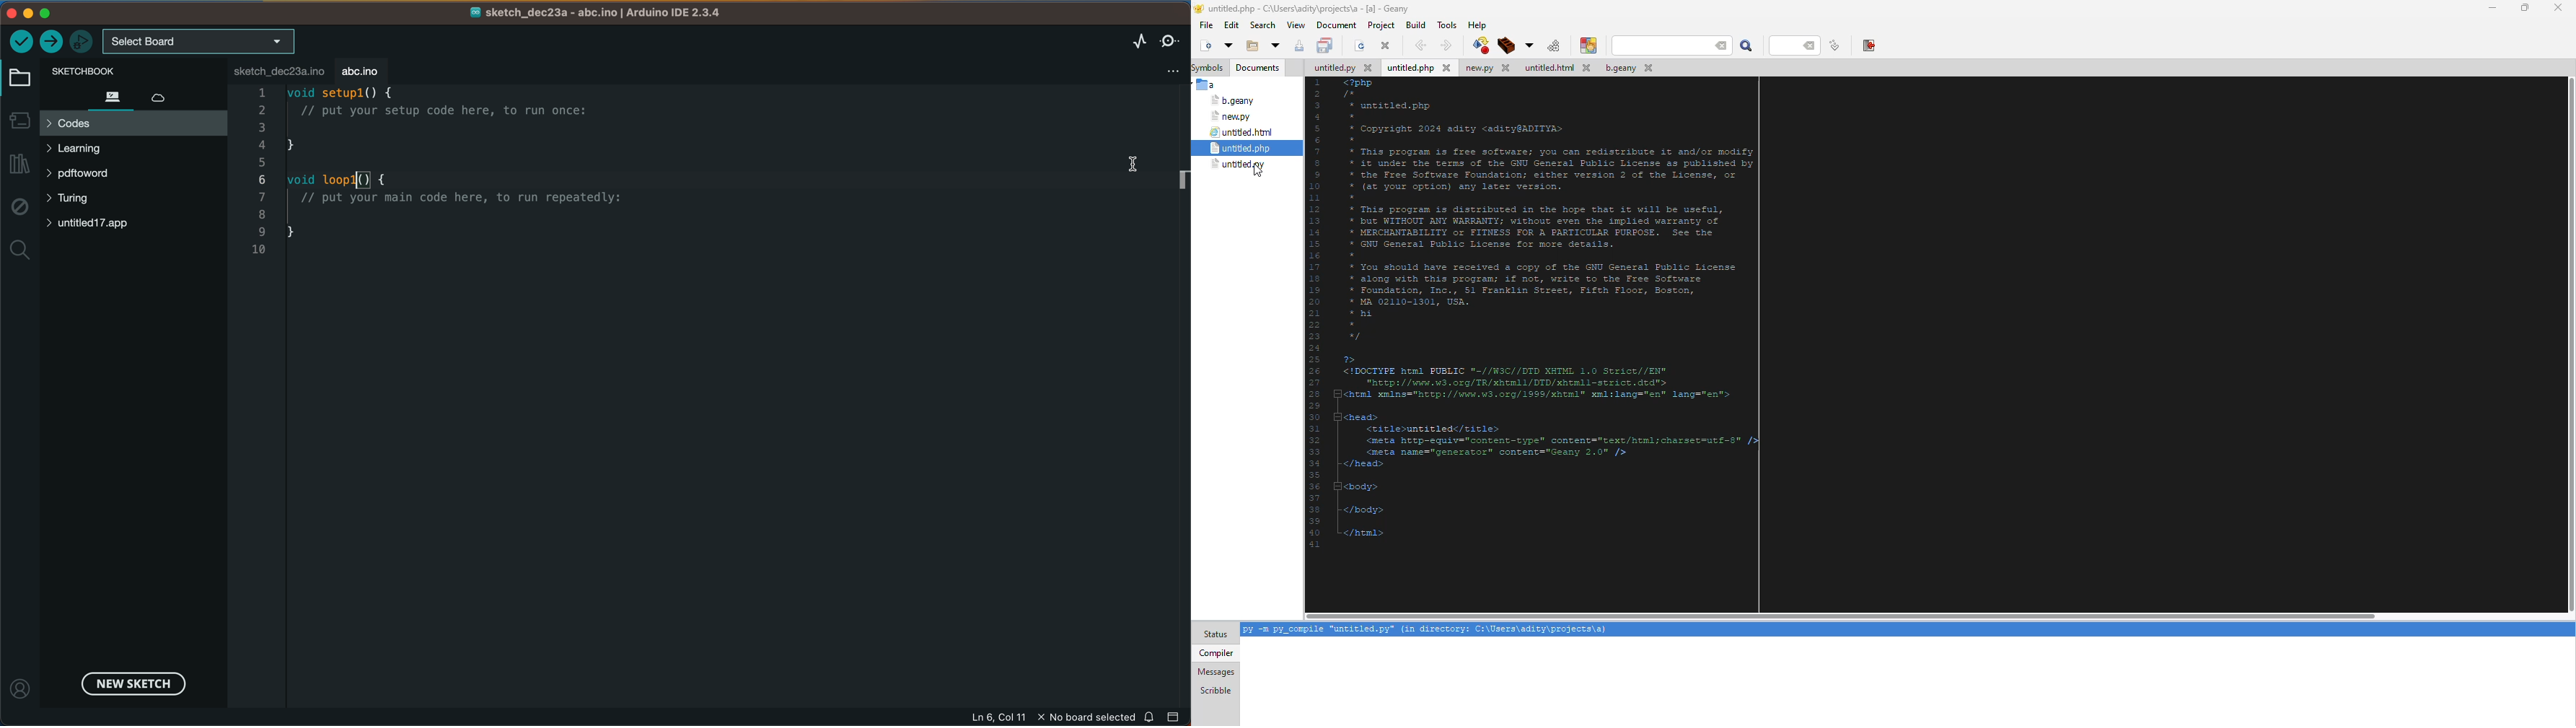  Describe the element at coordinates (1050, 716) in the screenshot. I see `file information` at that location.